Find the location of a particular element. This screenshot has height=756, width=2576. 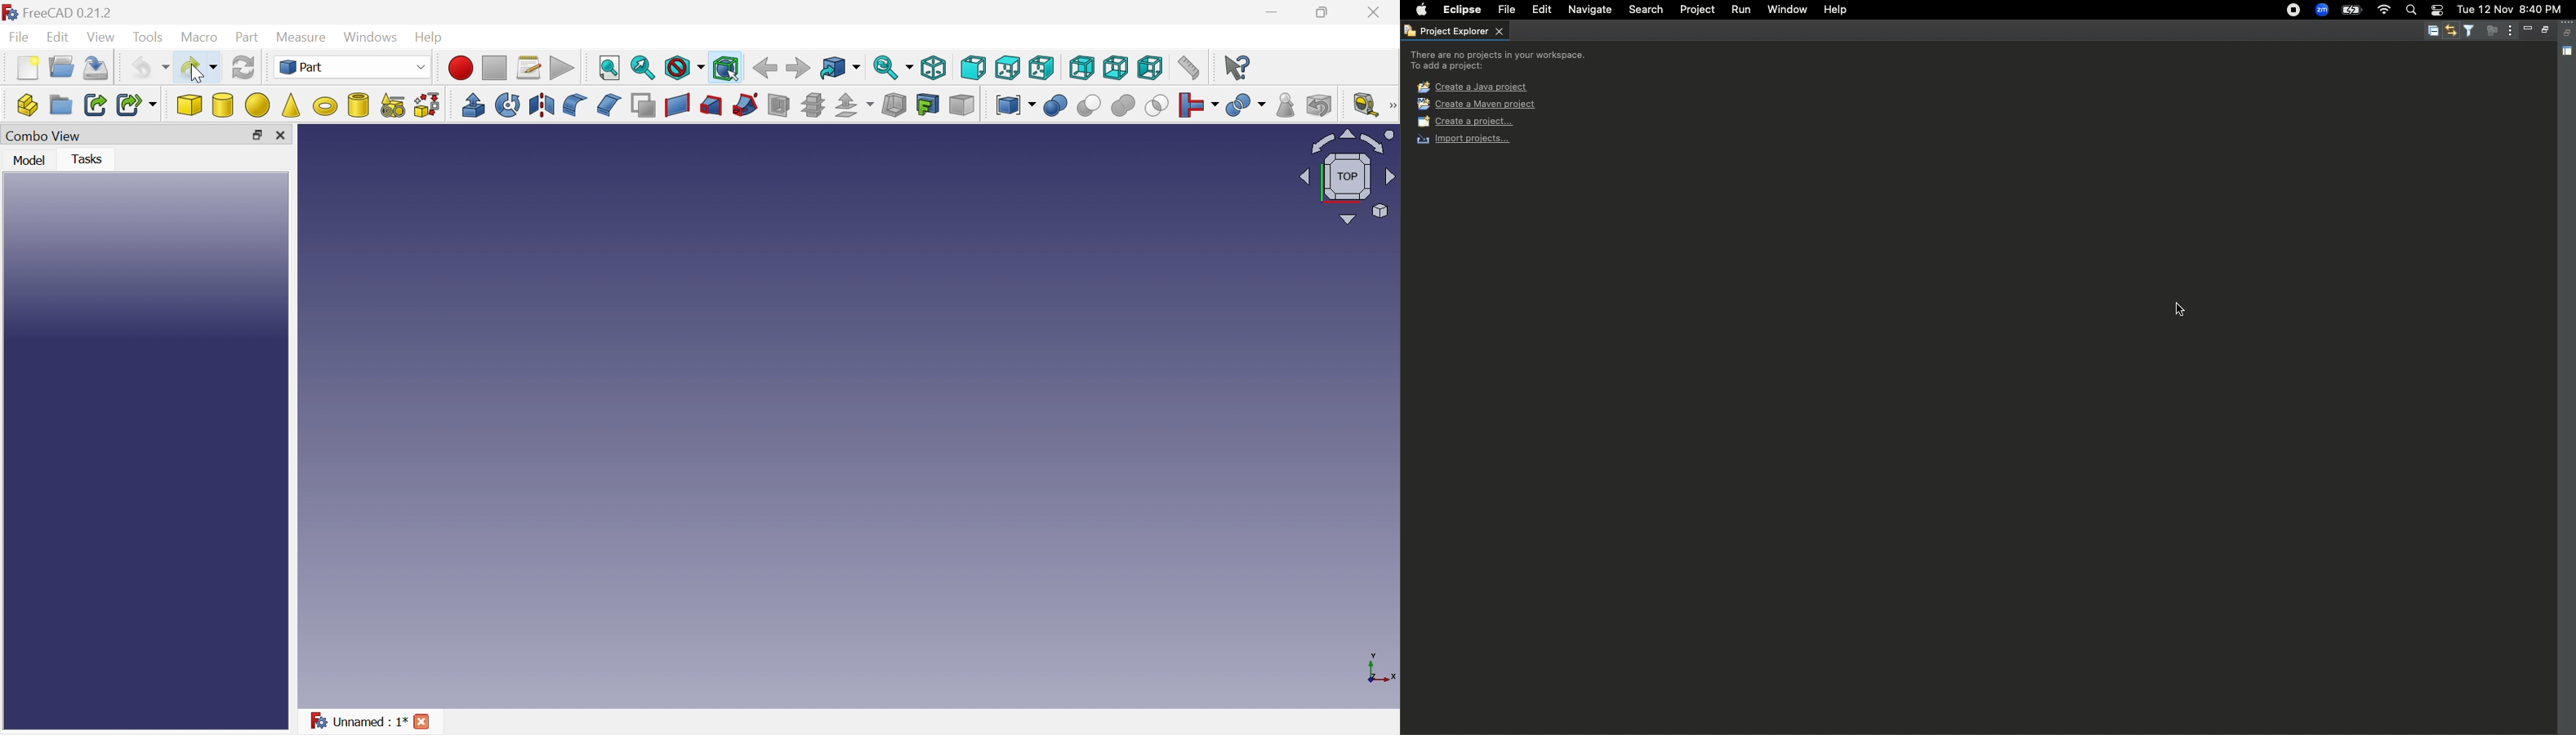

Save is located at coordinates (96, 69).